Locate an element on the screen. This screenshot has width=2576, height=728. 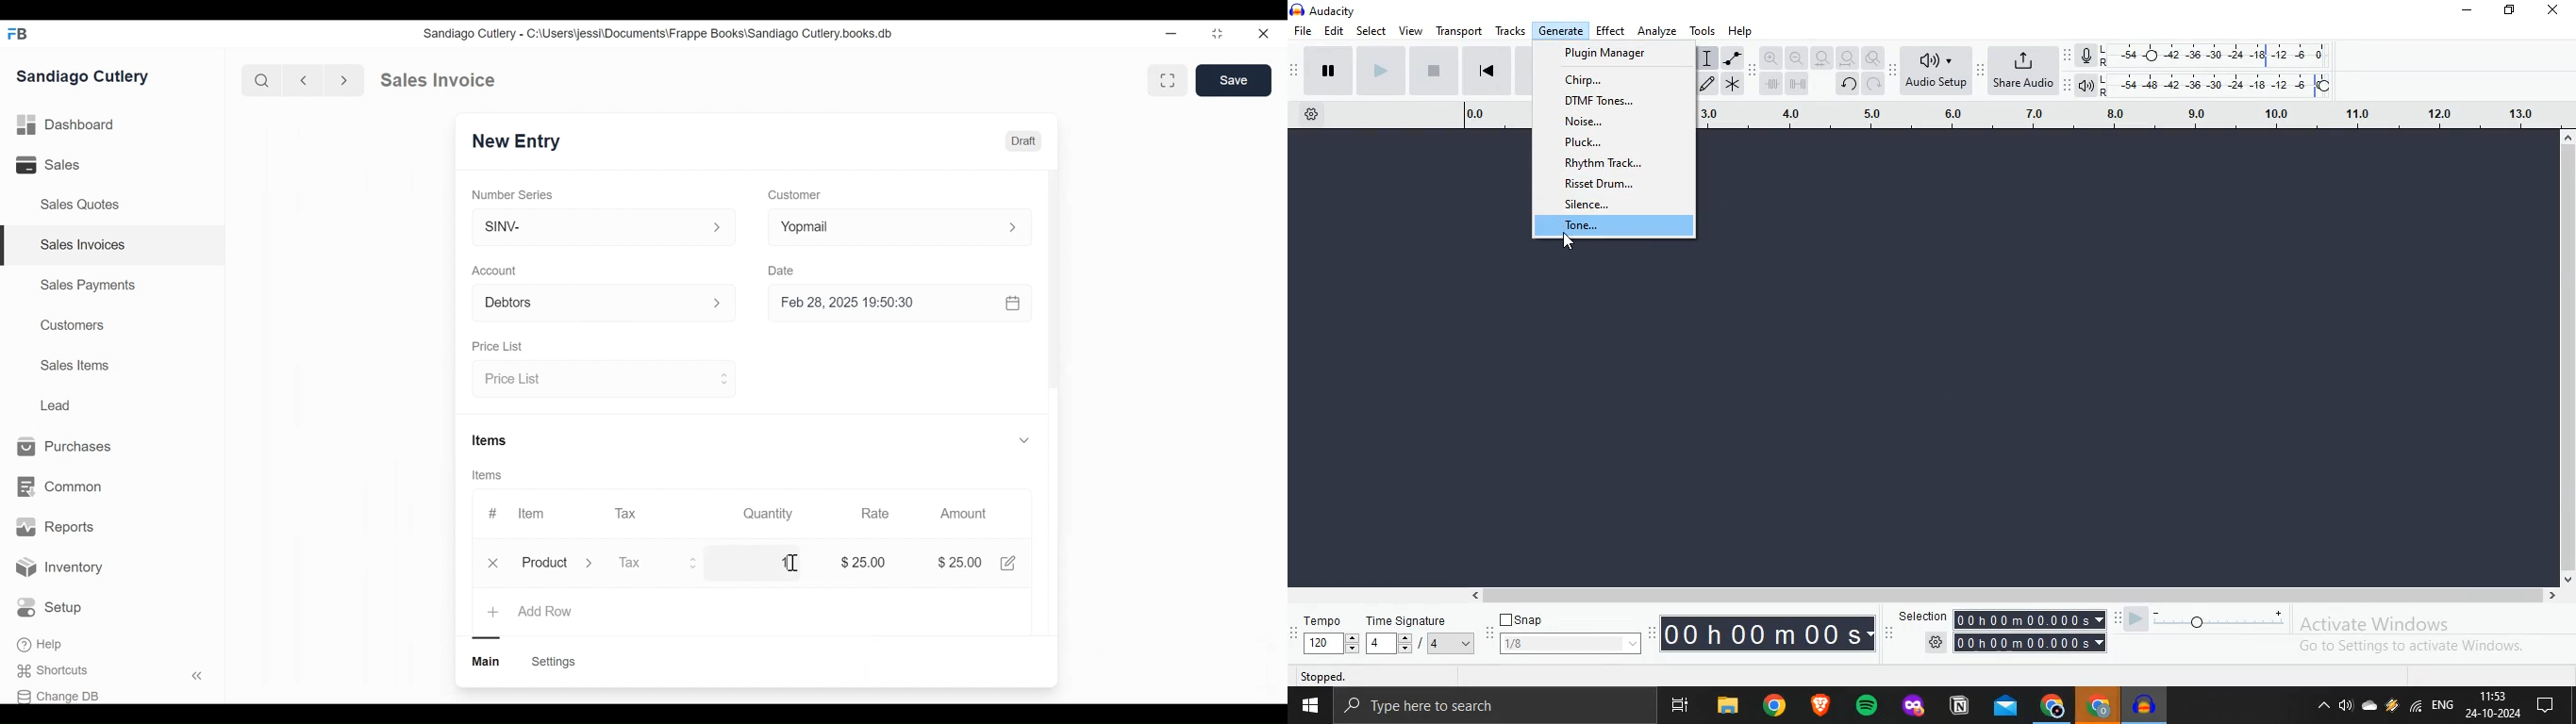
noise.. is located at coordinates (1608, 124).